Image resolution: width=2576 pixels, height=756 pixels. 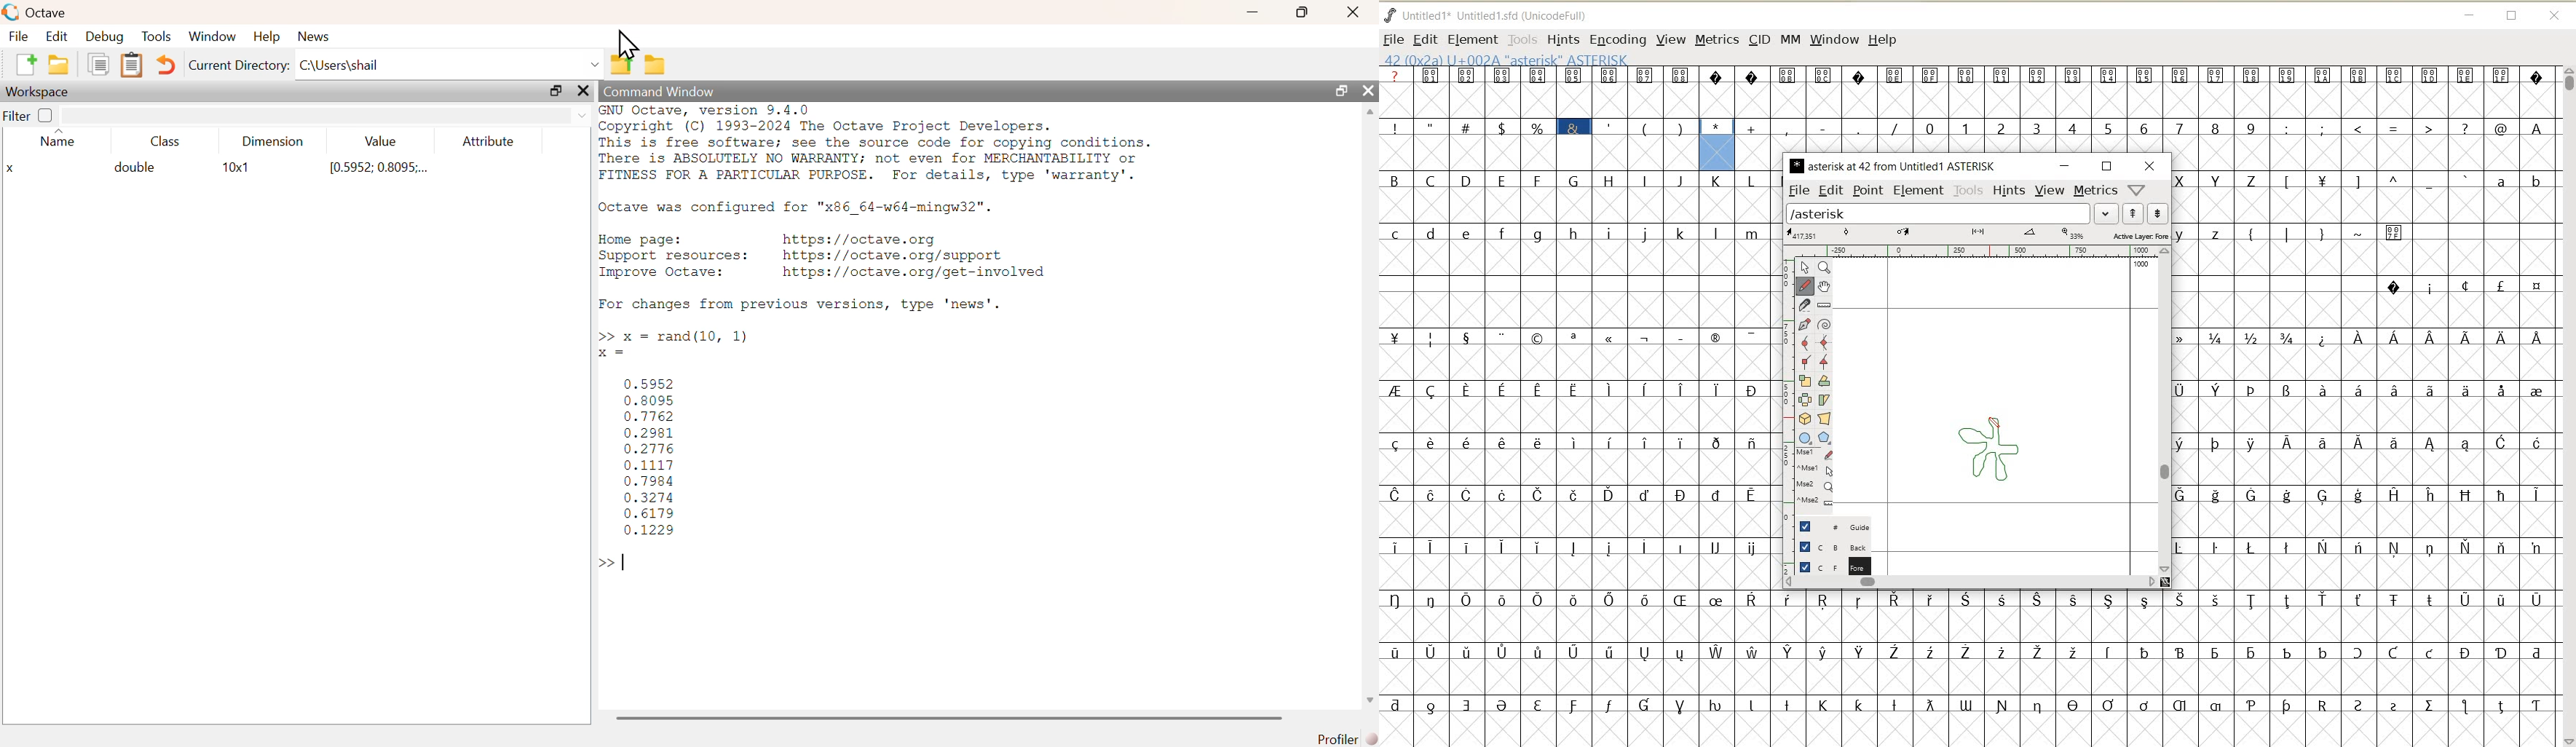 I want to click on CLOSE, so click(x=2150, y=165).